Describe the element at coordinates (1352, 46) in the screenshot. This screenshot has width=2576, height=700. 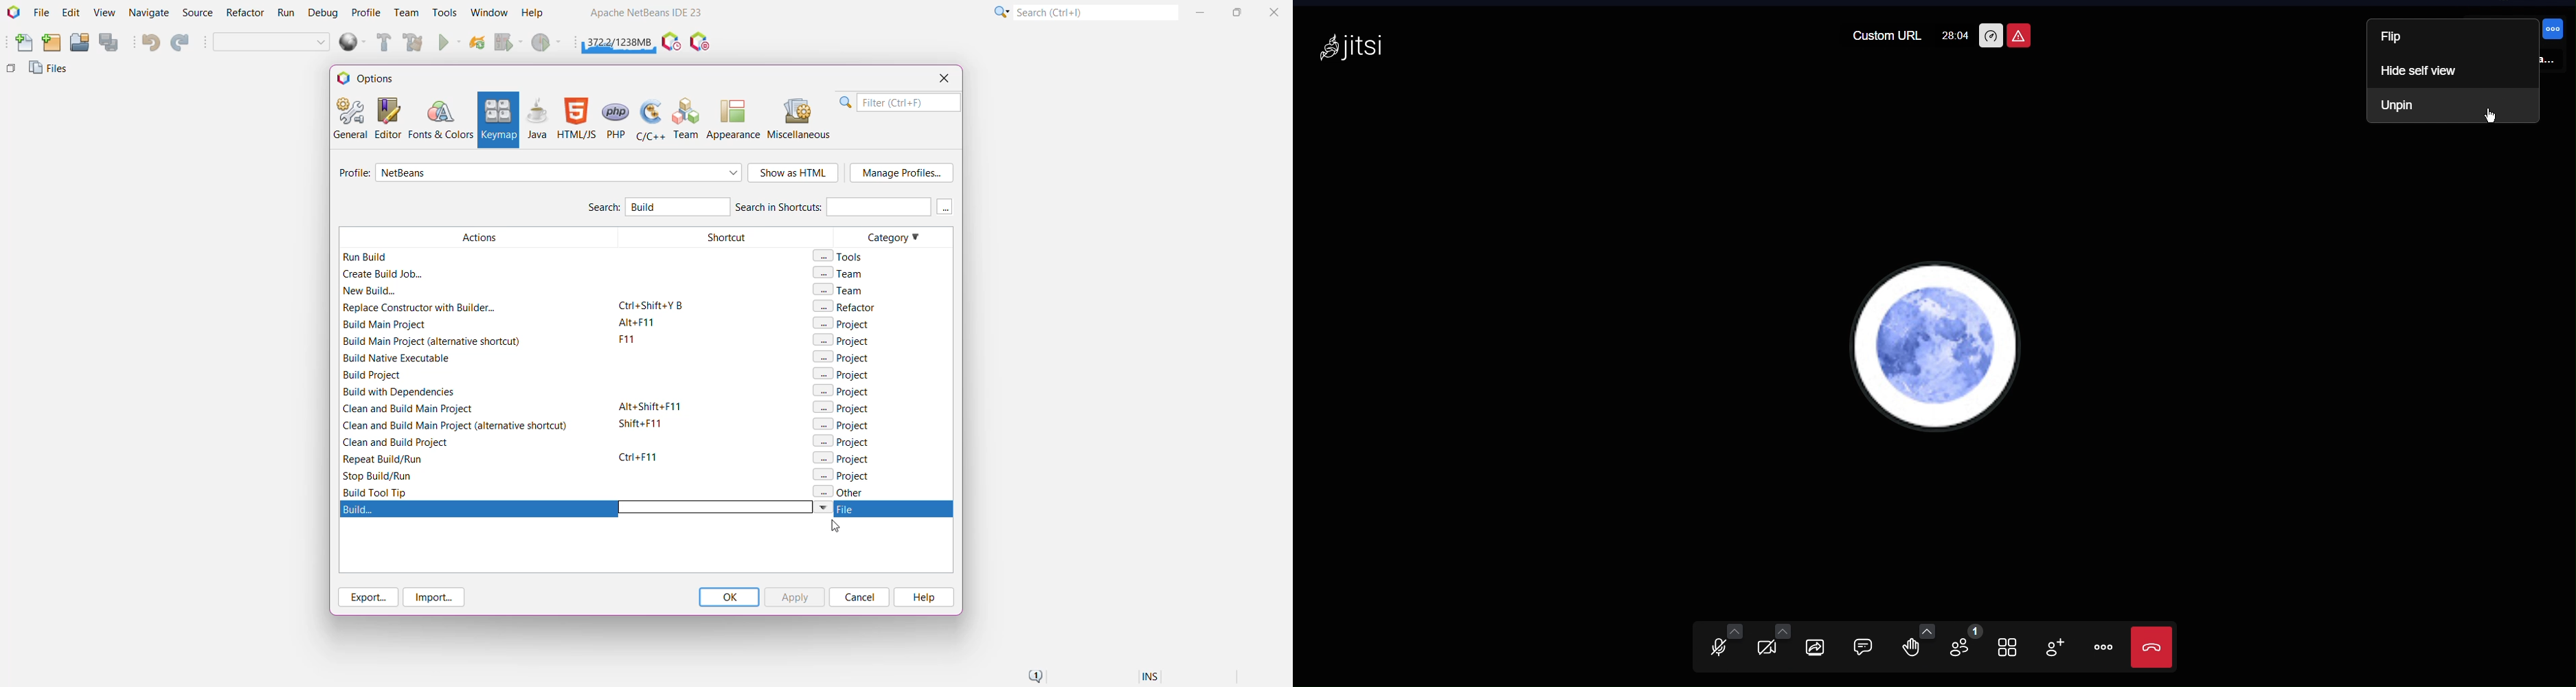
I see `Jitsi` at that location.